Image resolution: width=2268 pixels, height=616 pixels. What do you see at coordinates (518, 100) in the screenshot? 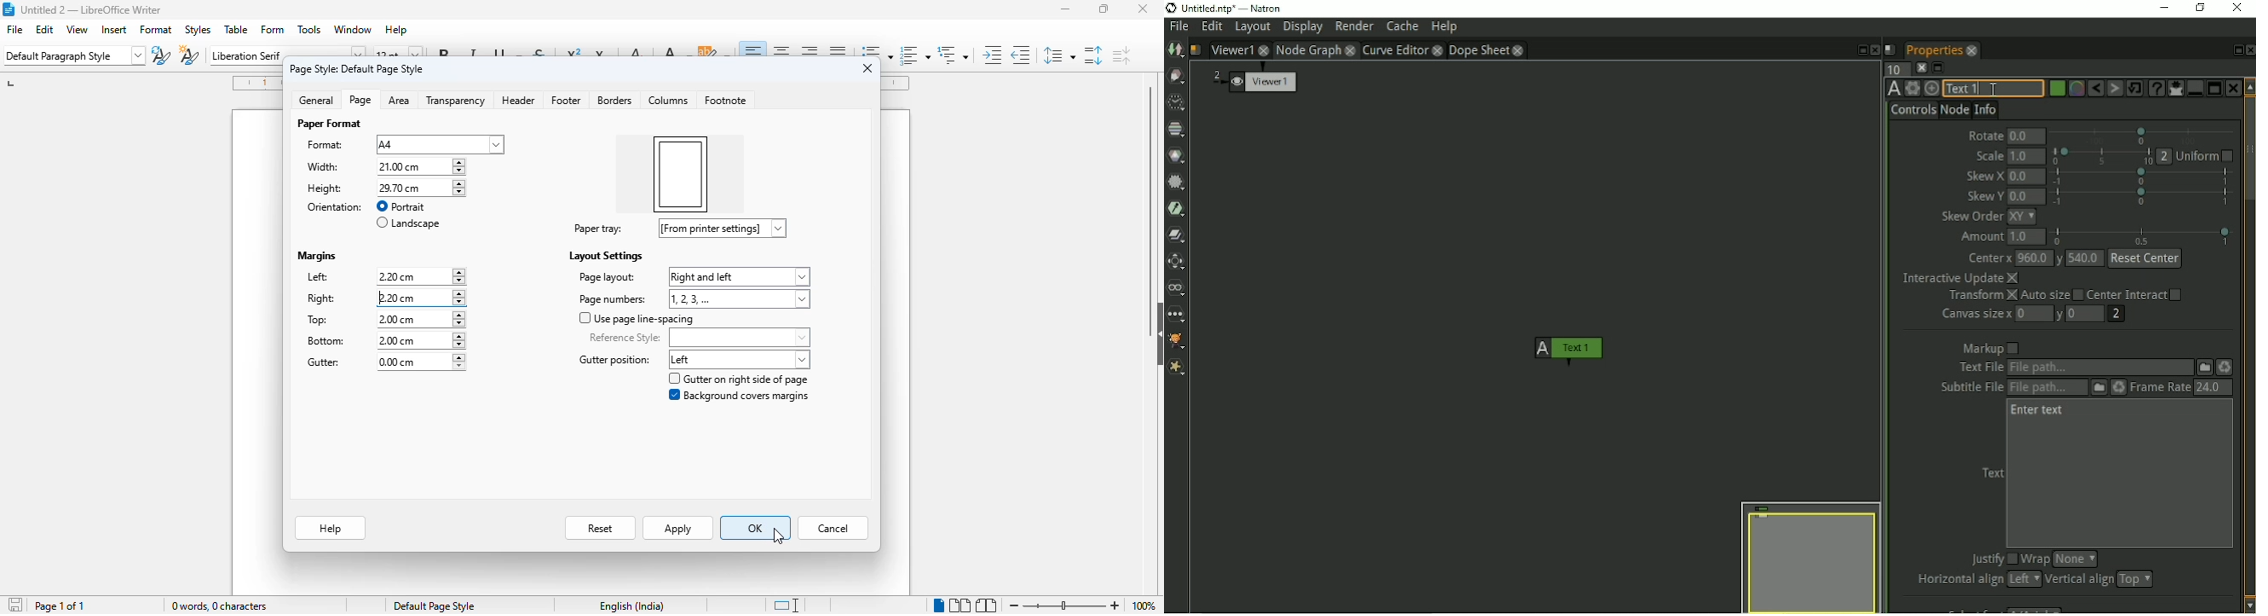
I see `header` at bounding box center [518, 100].